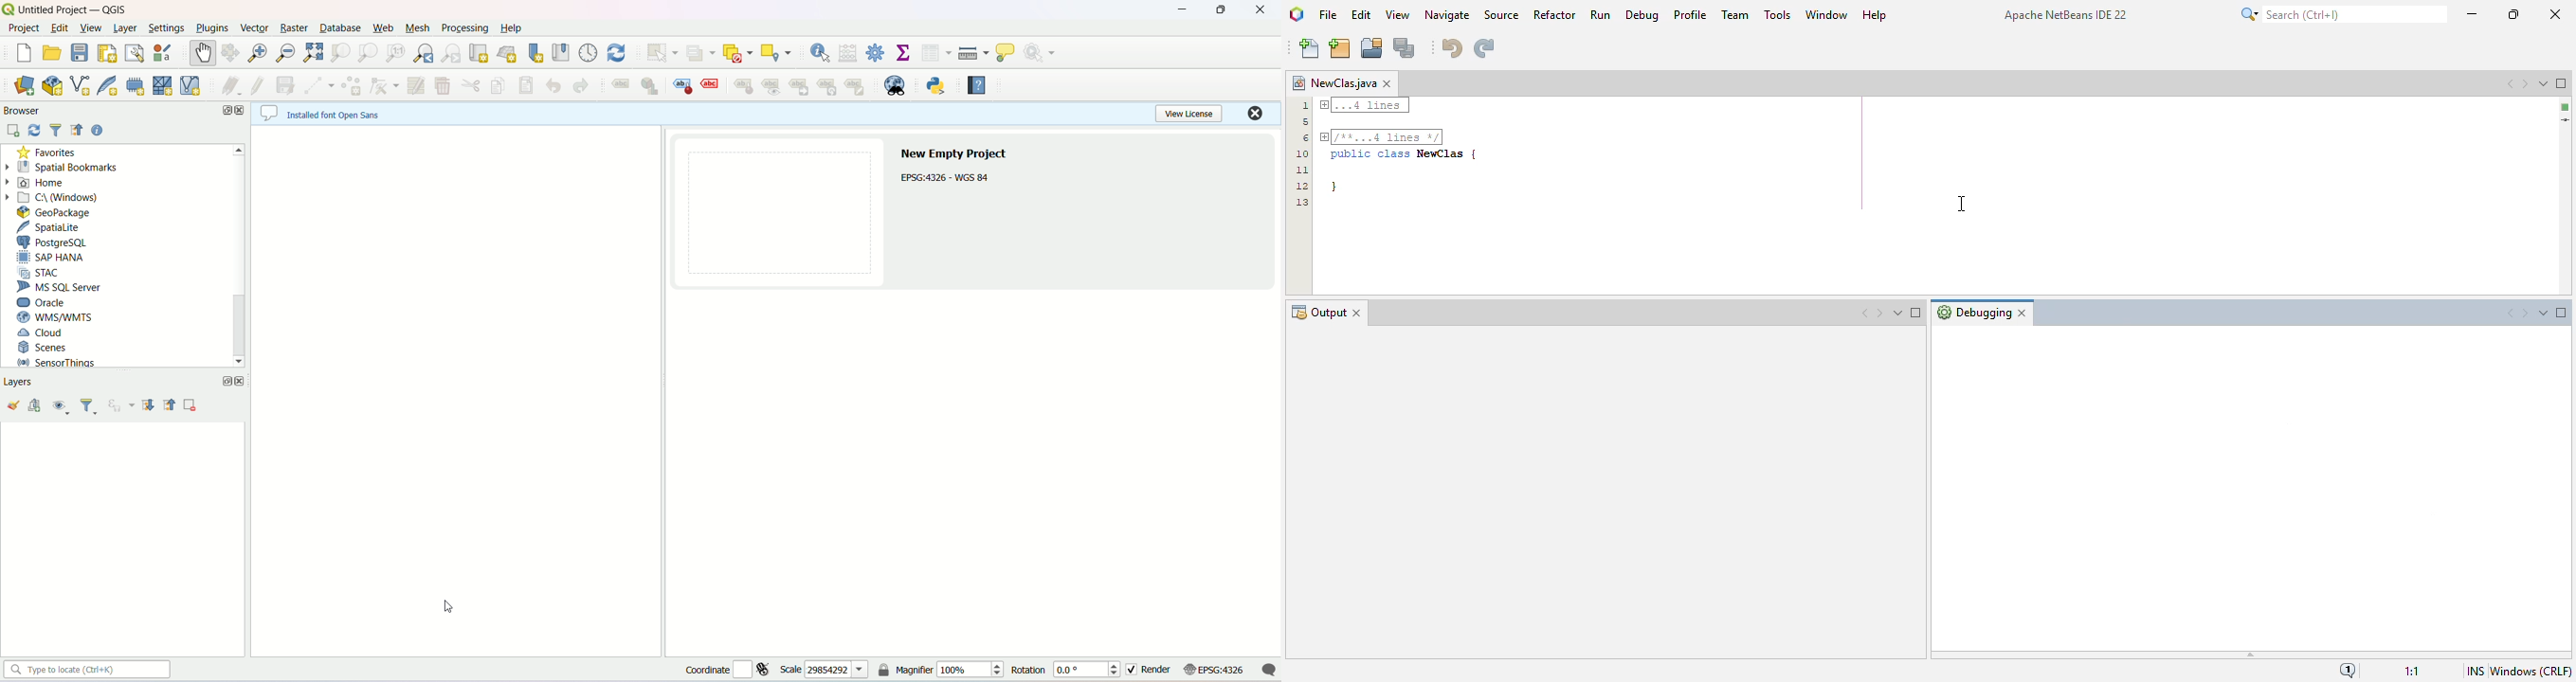 The width and height of the screenshot is (2576, 700). Describe the element at coordinates (193, 85) in the screenshot. I see `new virtual layer` at that location.